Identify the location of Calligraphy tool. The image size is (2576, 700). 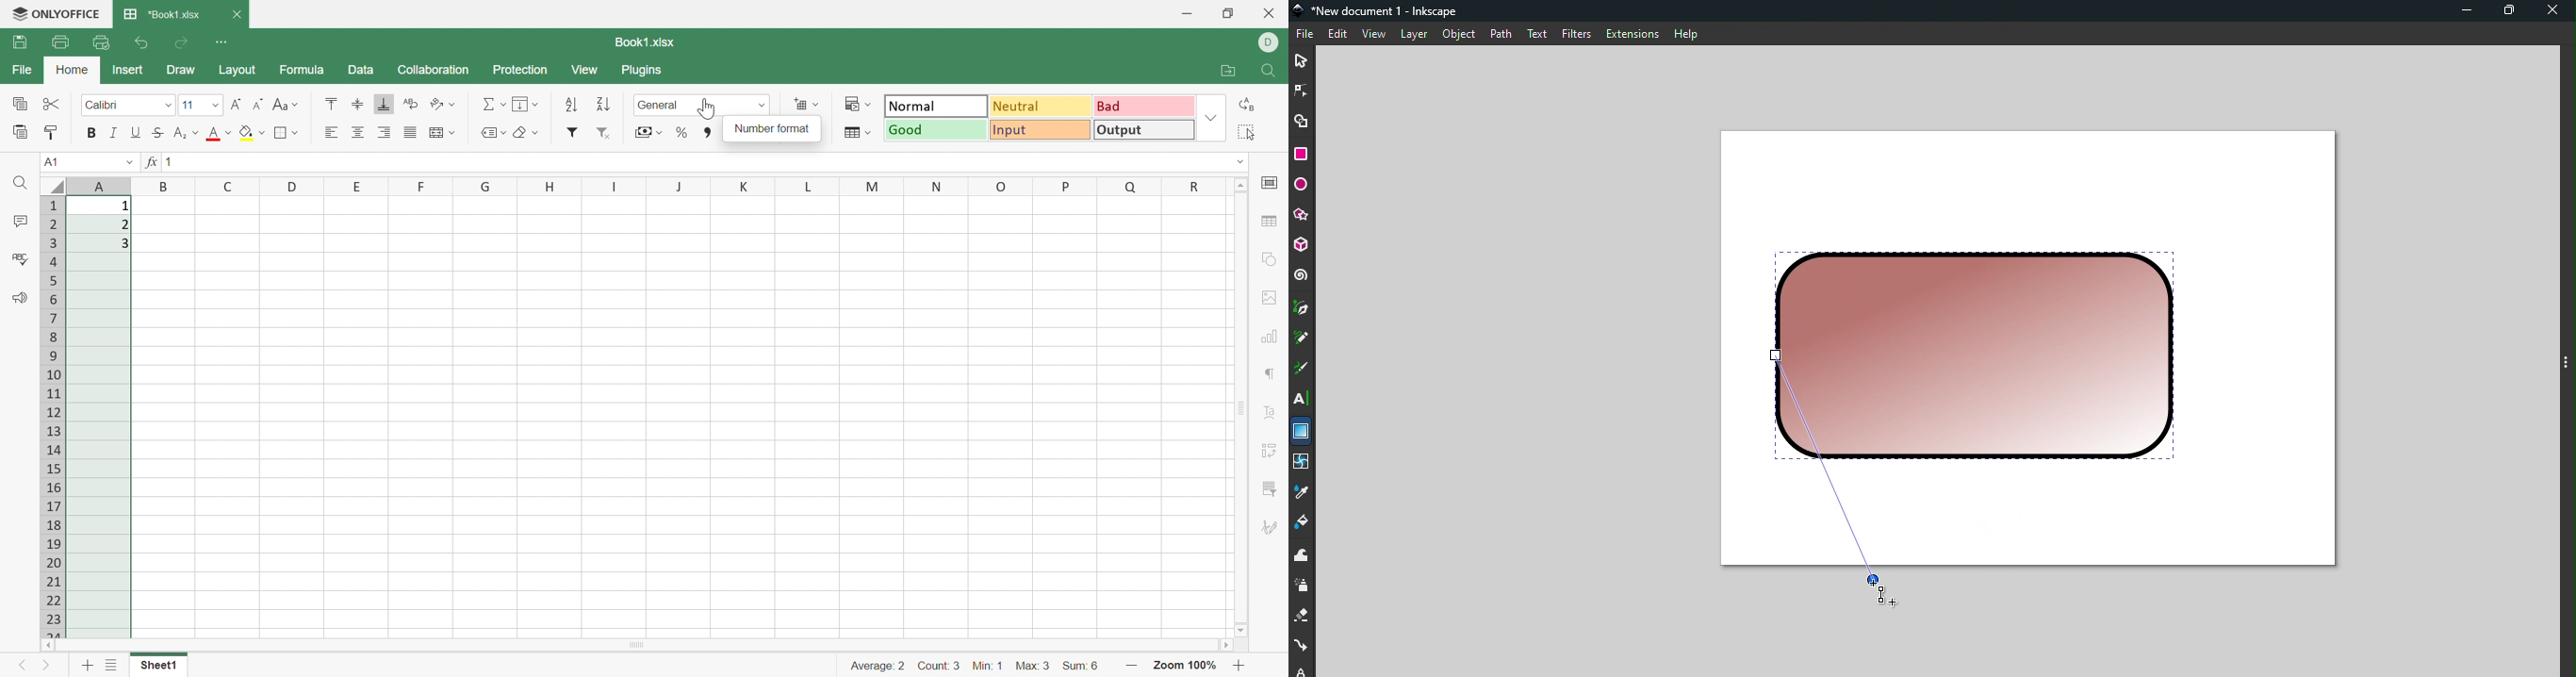
(1301, 371).